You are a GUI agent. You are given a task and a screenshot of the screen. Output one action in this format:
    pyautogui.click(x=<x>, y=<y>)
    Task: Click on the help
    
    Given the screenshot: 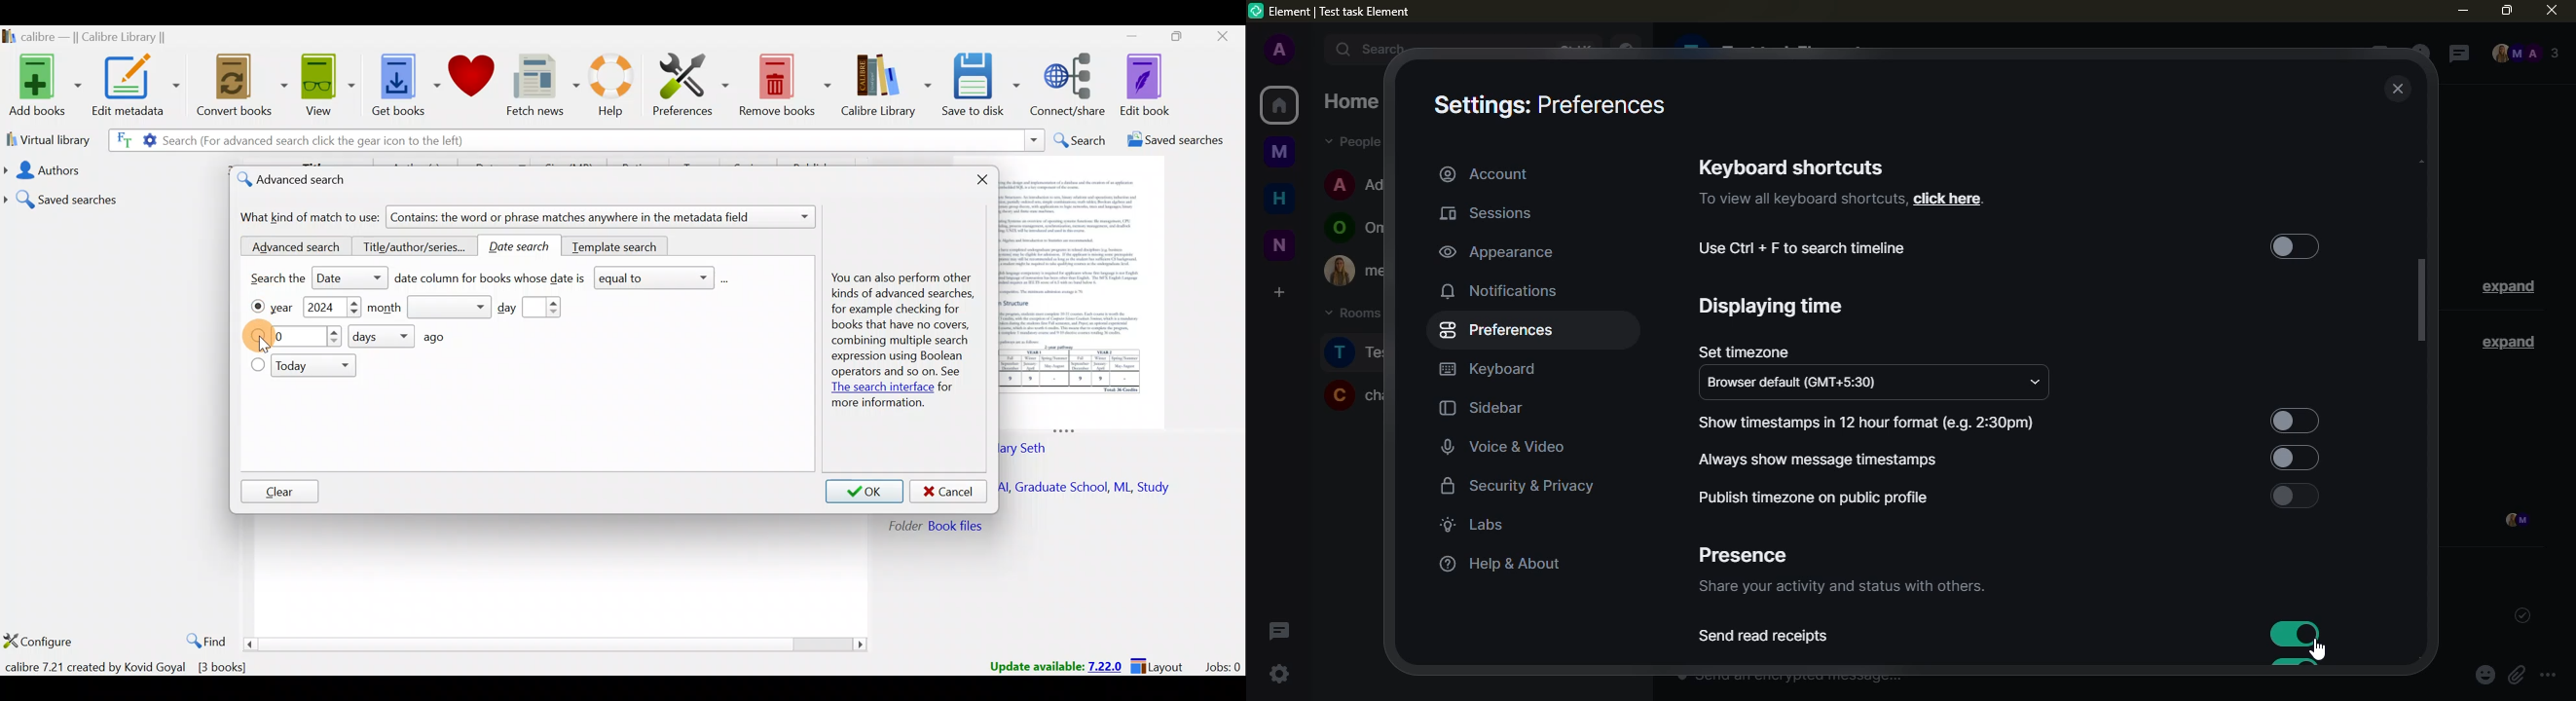 What is the action you would take?
    pyautogui.click(x=1495, y=564)
    